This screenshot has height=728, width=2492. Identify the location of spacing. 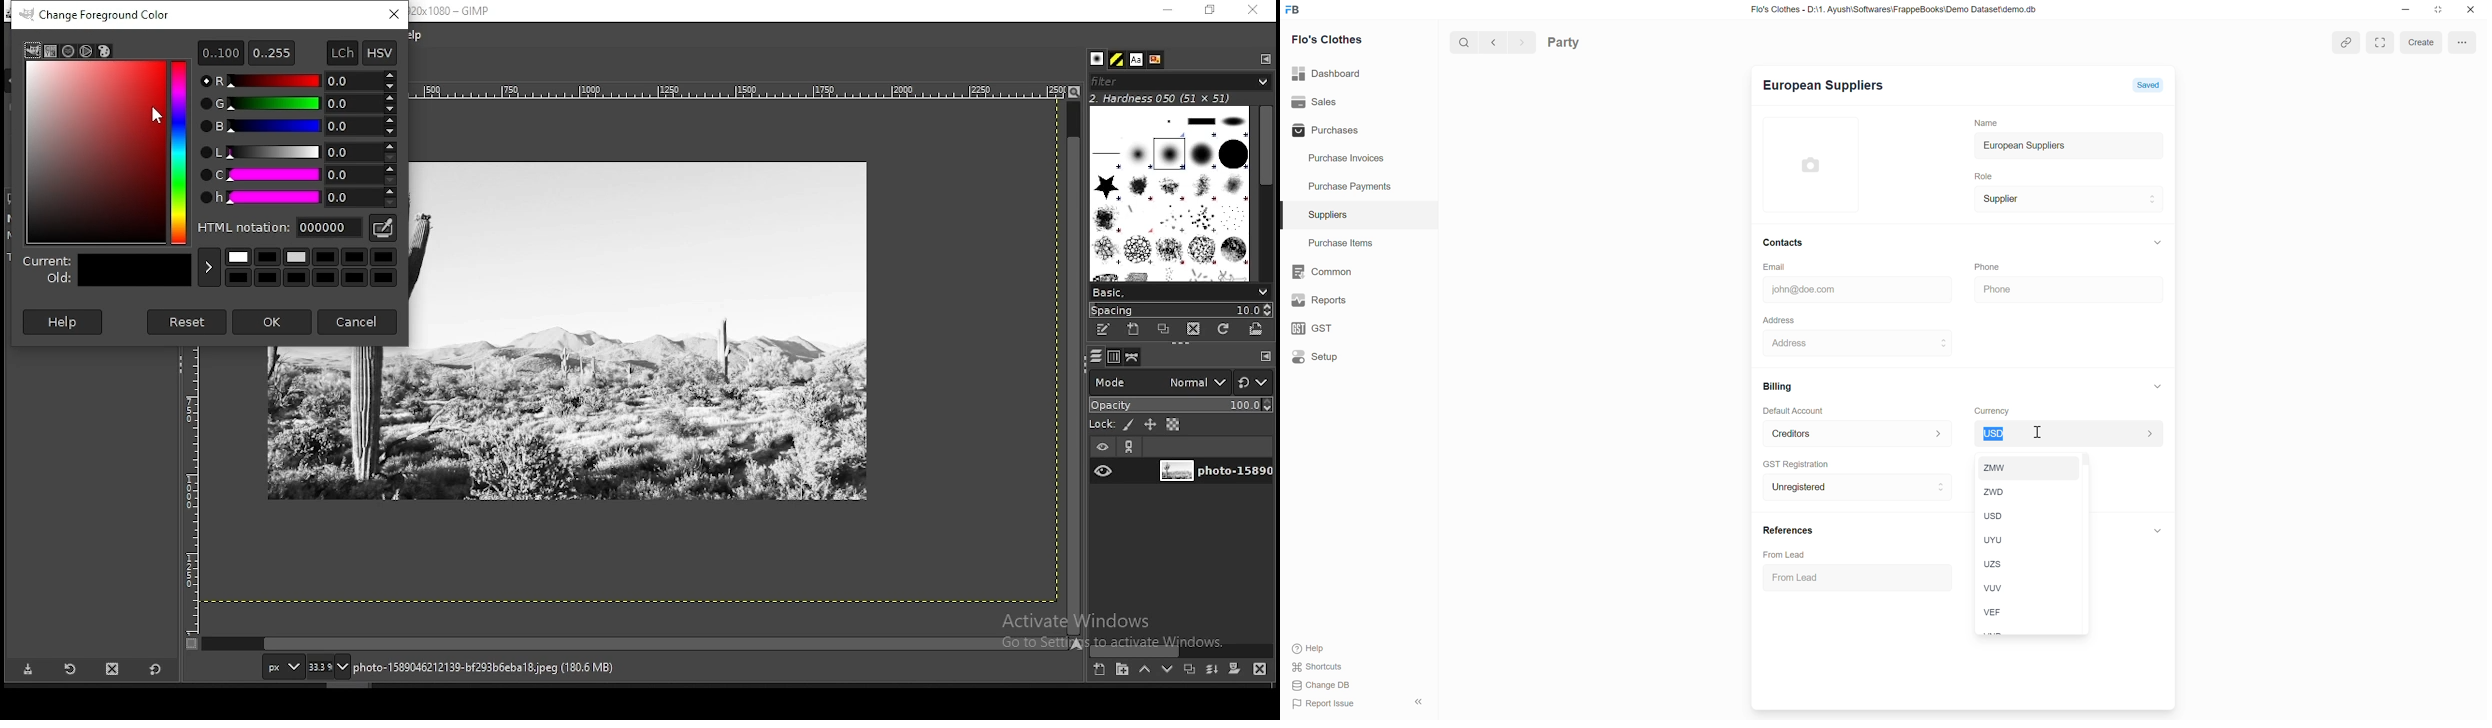
(1180, 310).